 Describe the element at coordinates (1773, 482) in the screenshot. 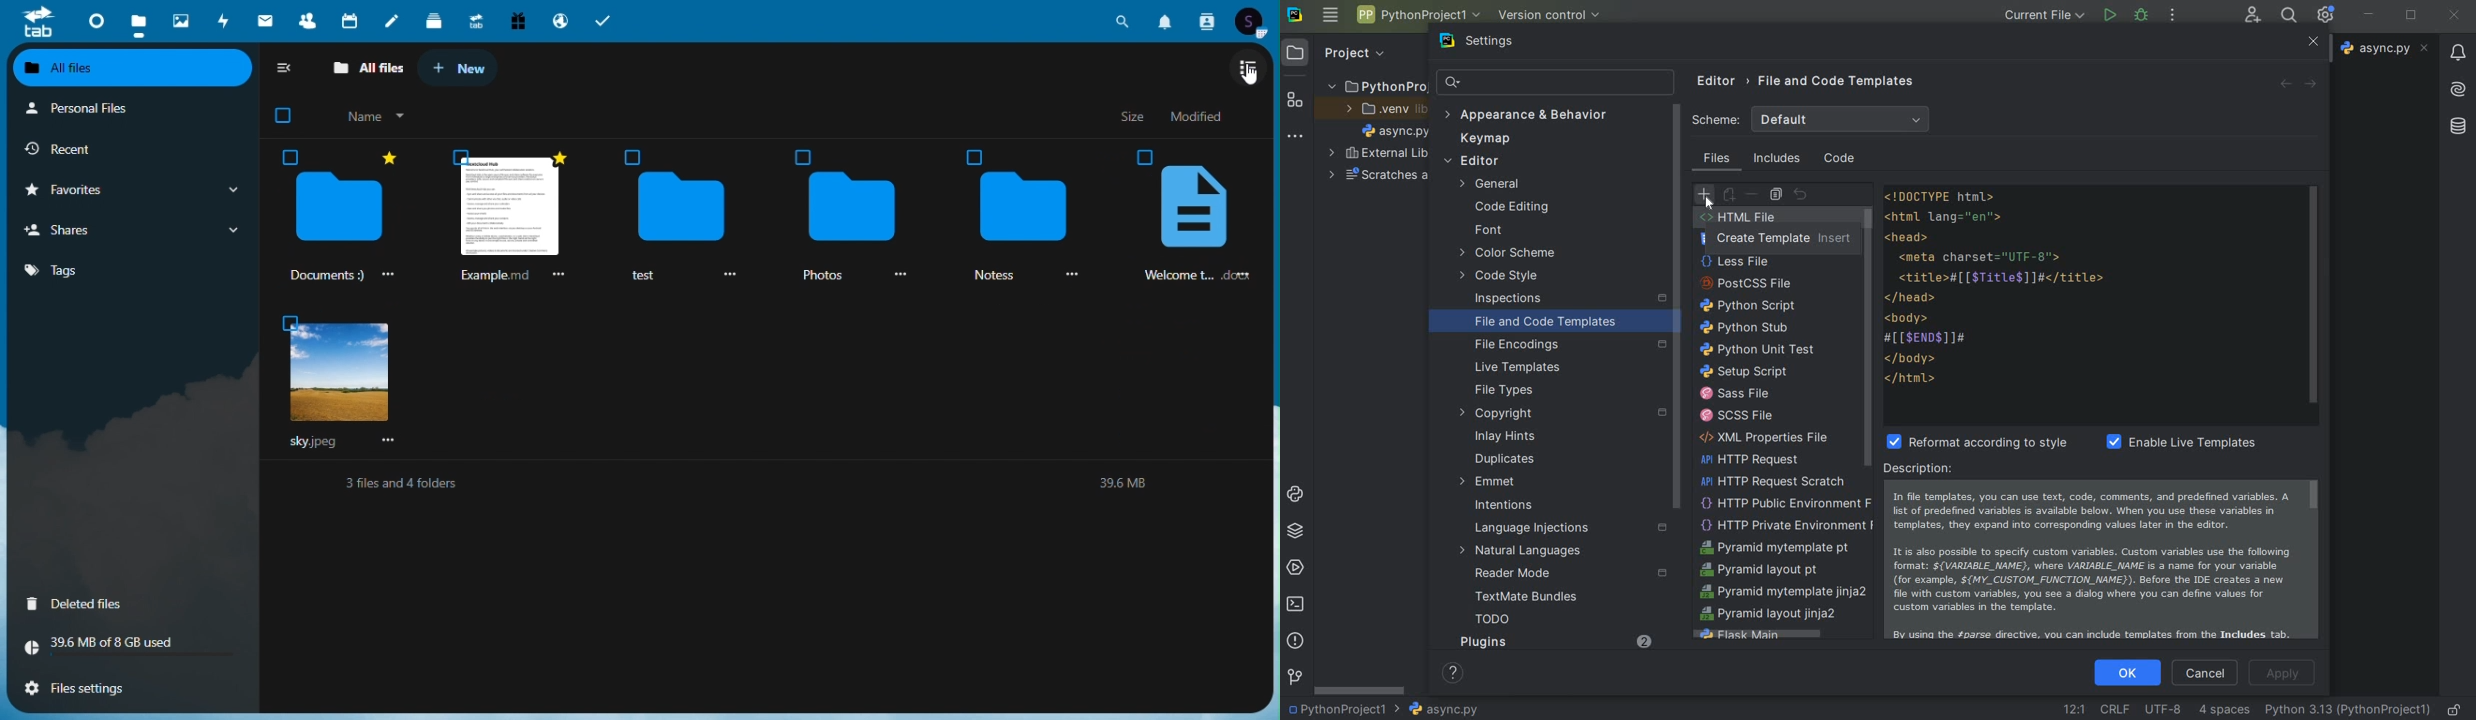

I see `HTTP Request scratch` at that location.